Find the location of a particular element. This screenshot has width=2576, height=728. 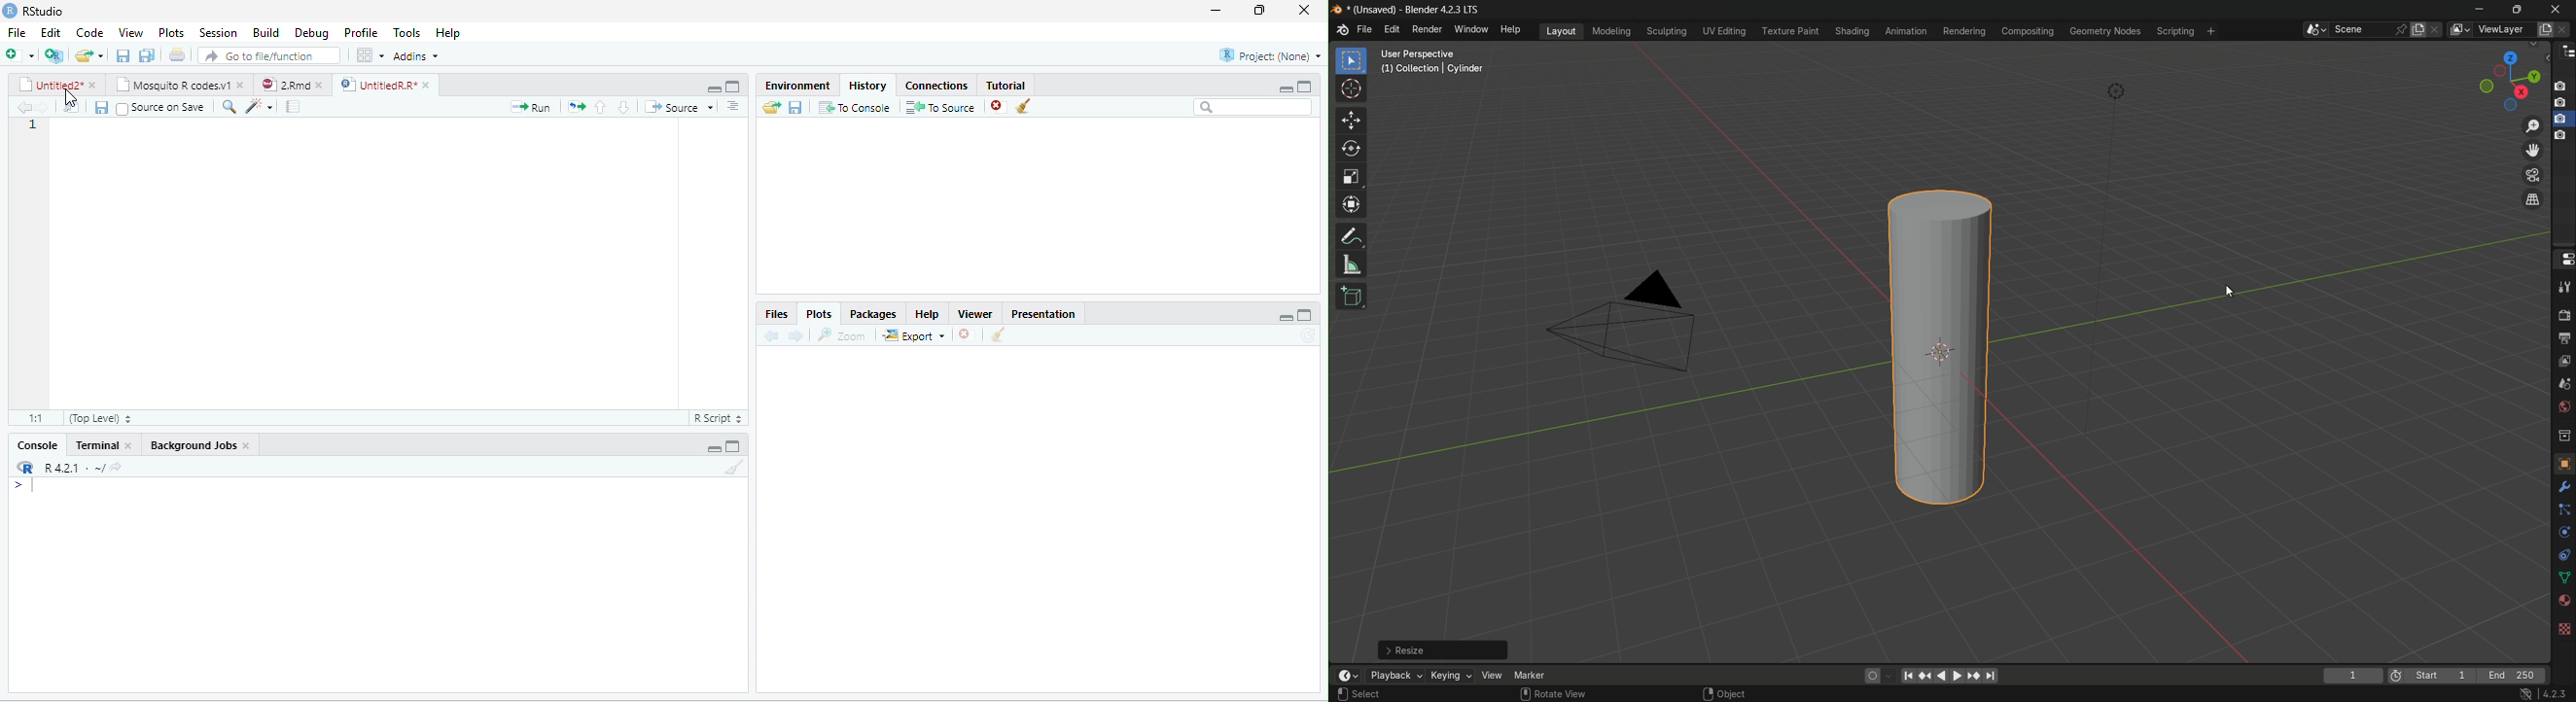

left  click is located at coordinates (1343, 695).